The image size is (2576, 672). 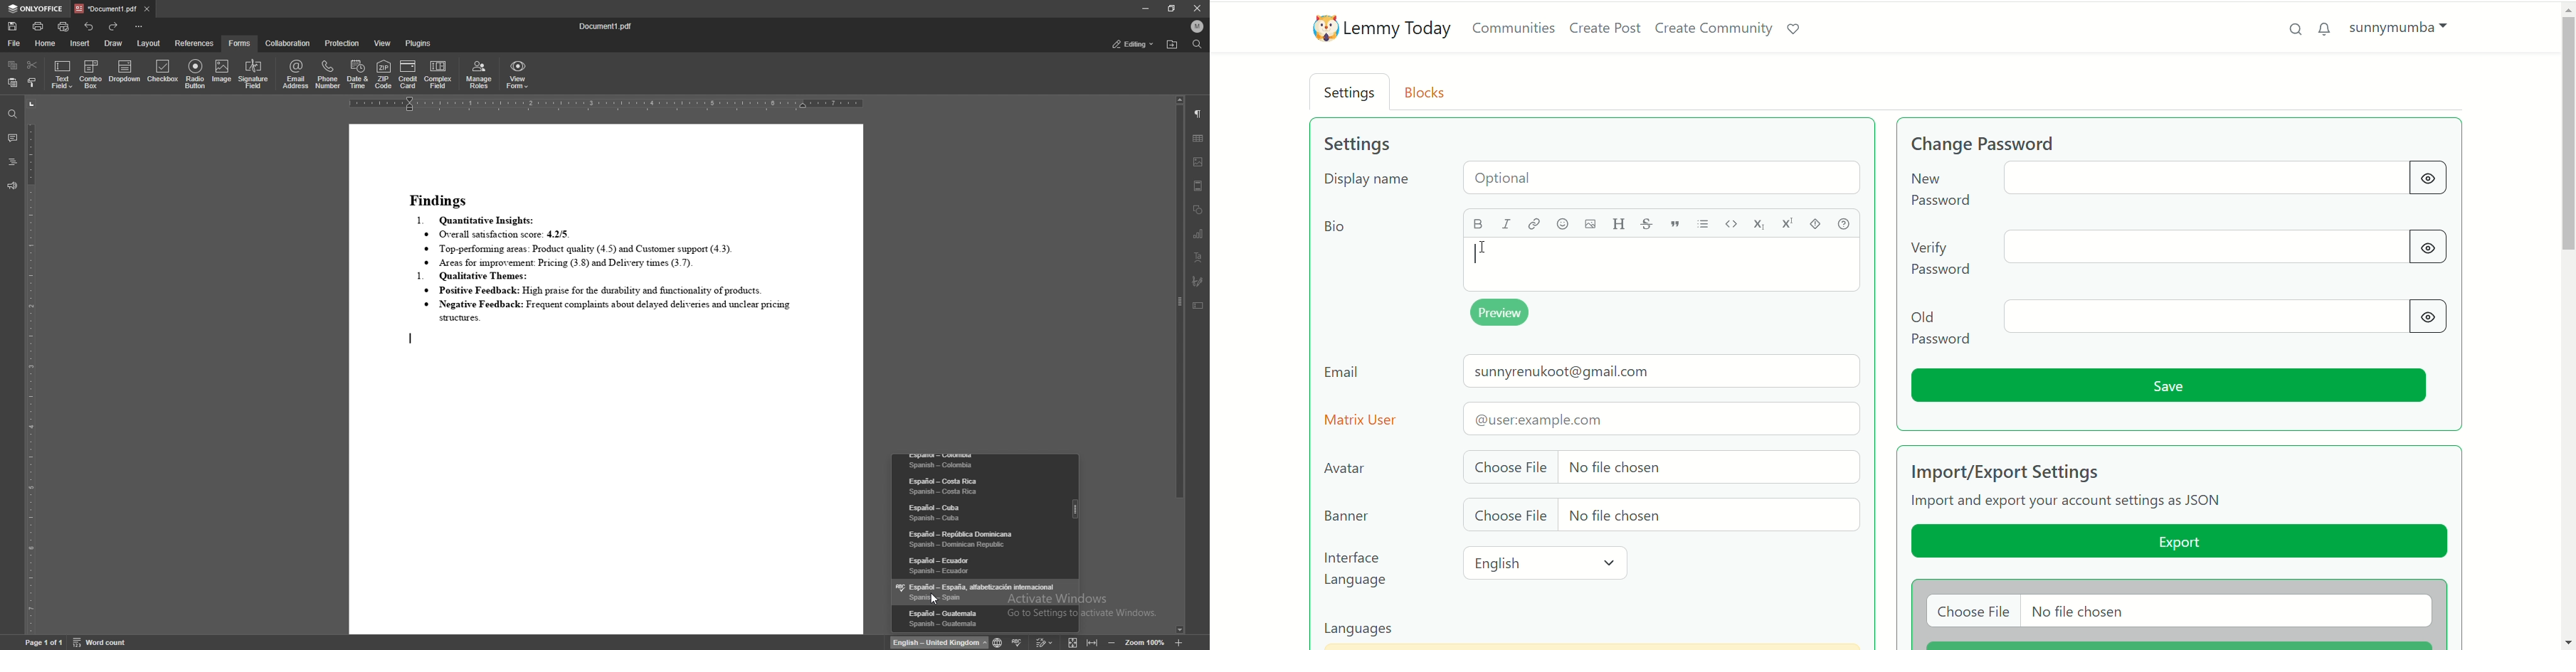 What do you see at coordinates (1657, 516) in the screenshot?
I see `choose file` at bounding box center [1657, 516].